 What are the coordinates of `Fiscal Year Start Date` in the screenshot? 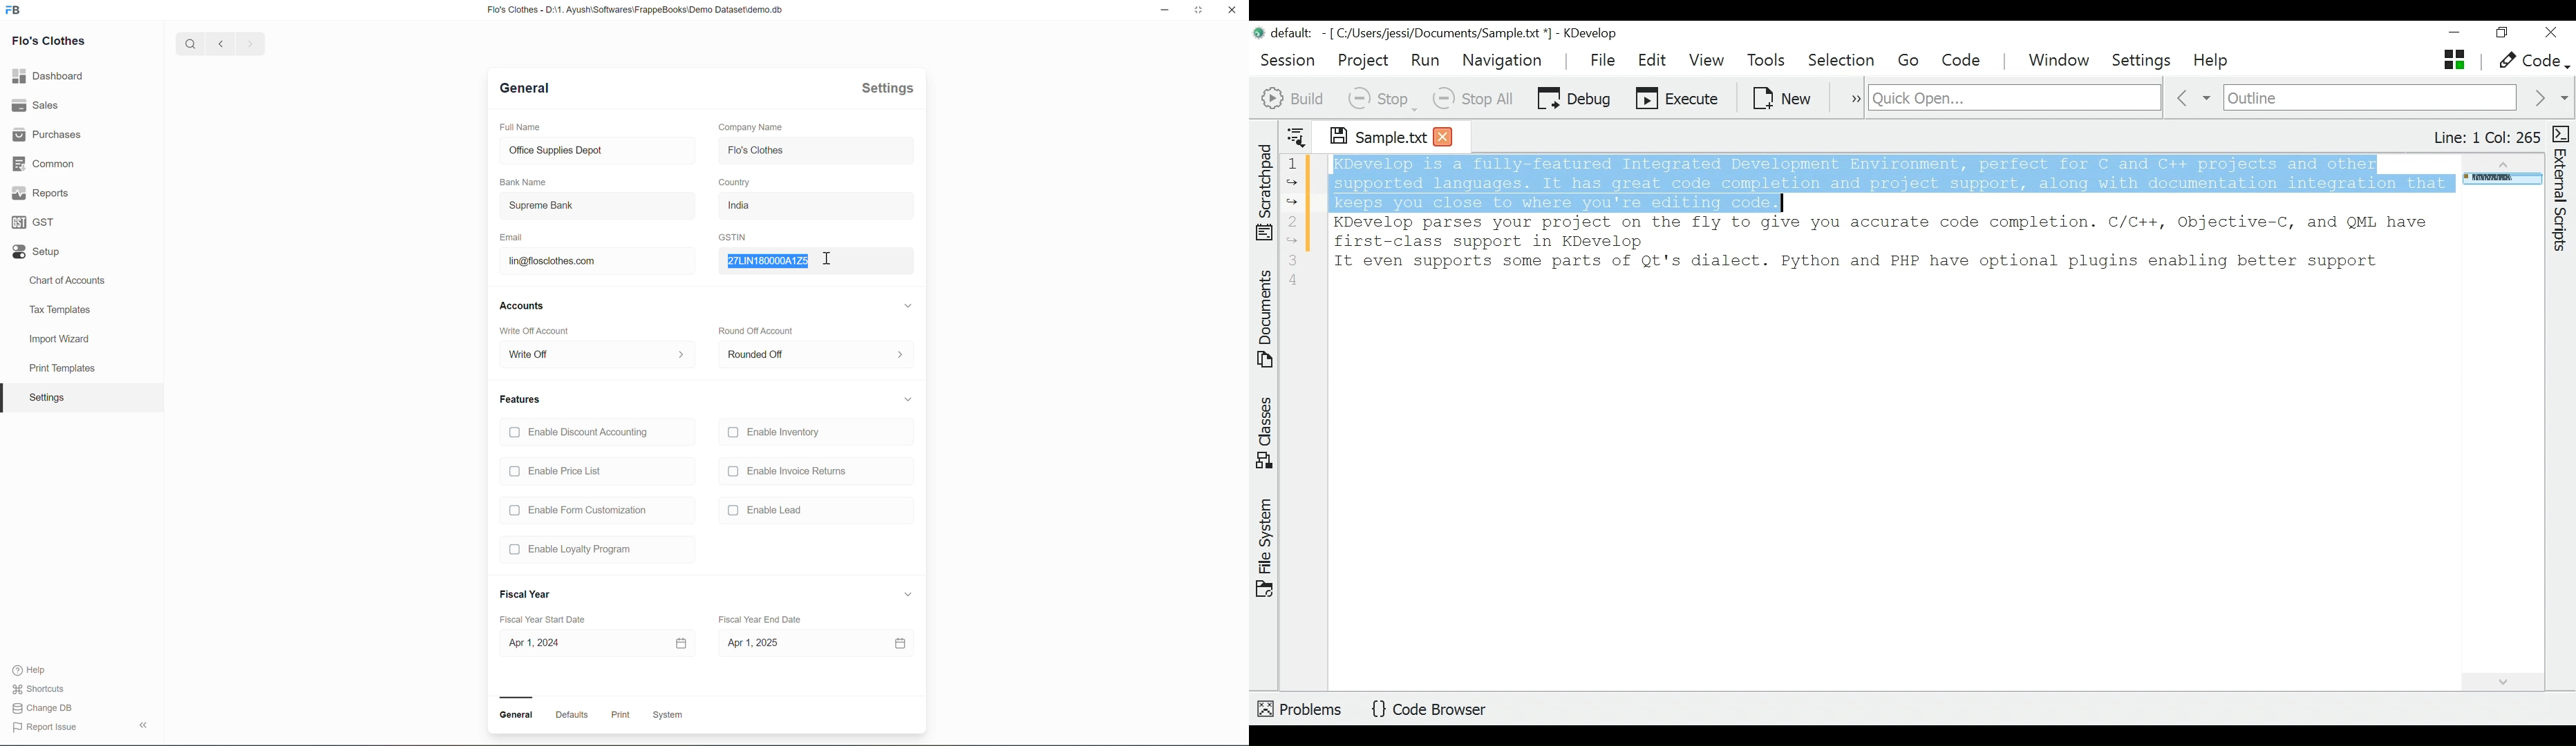 It's located at (542, 619).